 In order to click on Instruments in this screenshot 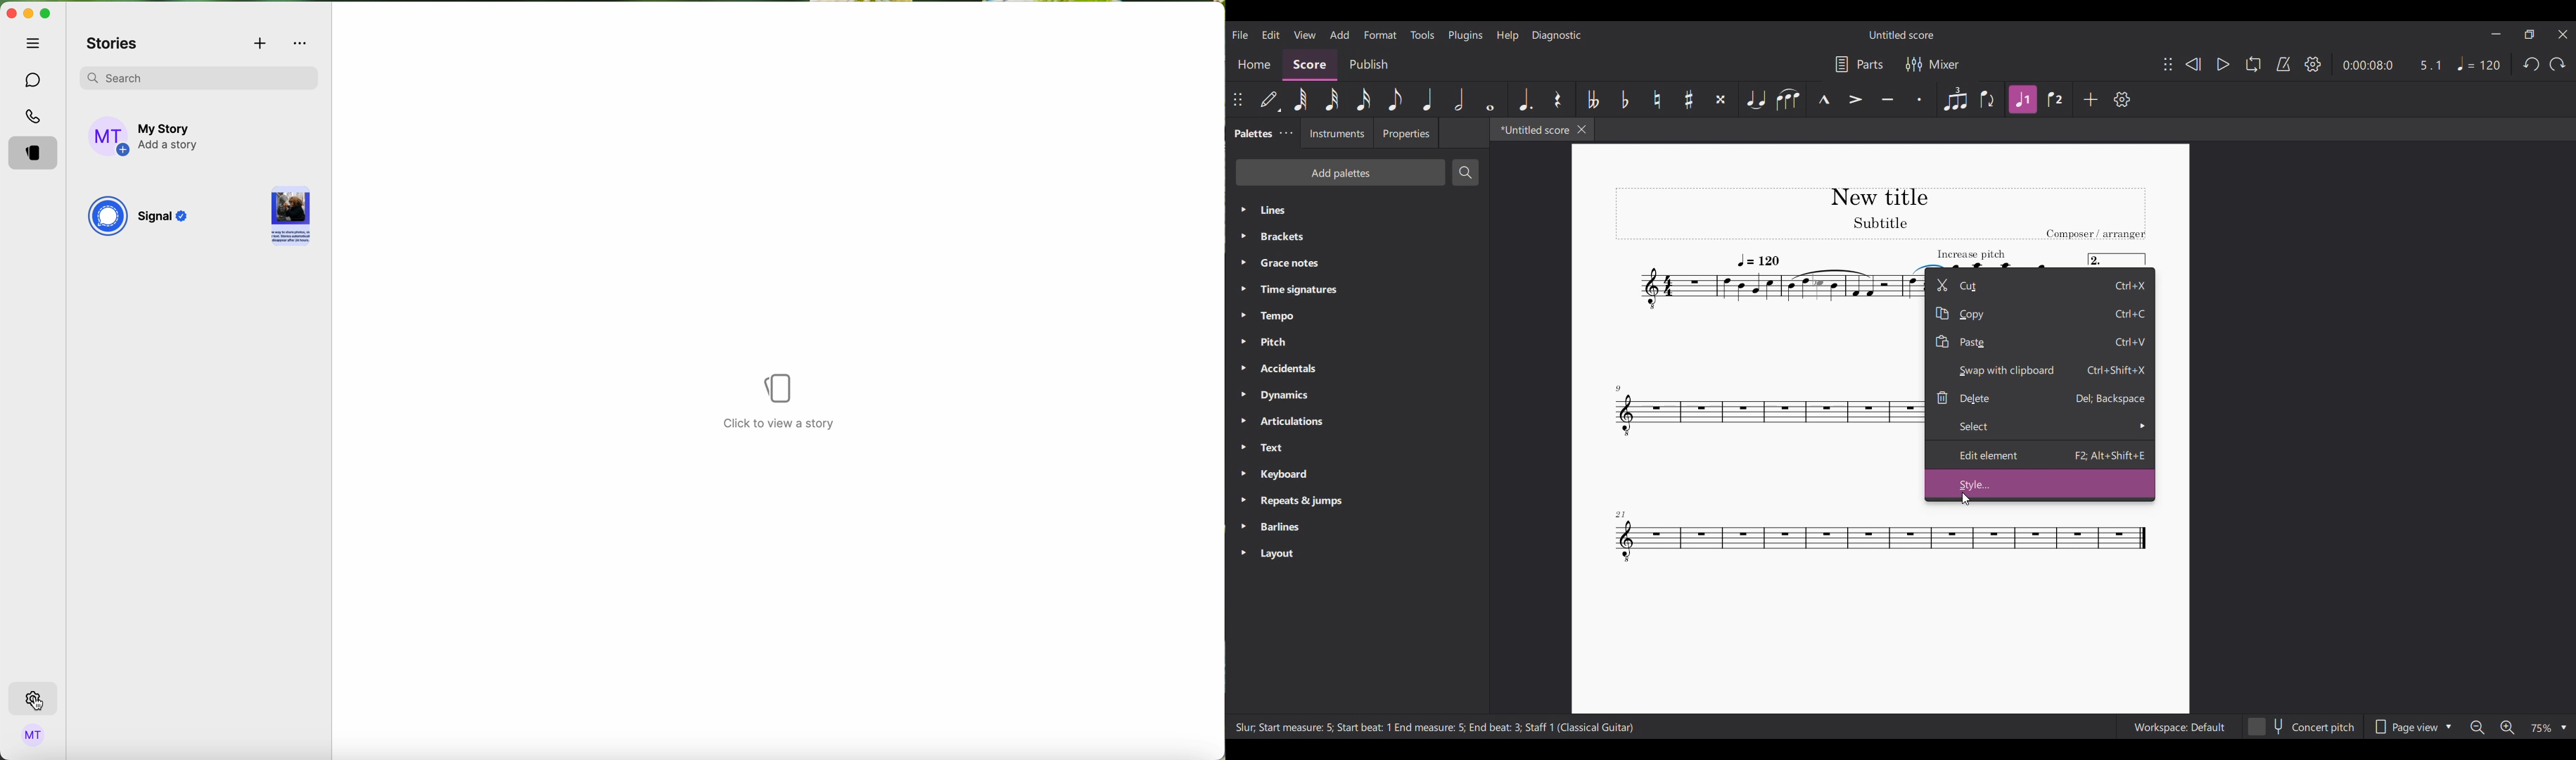, I will do `click(1337, 132)`.